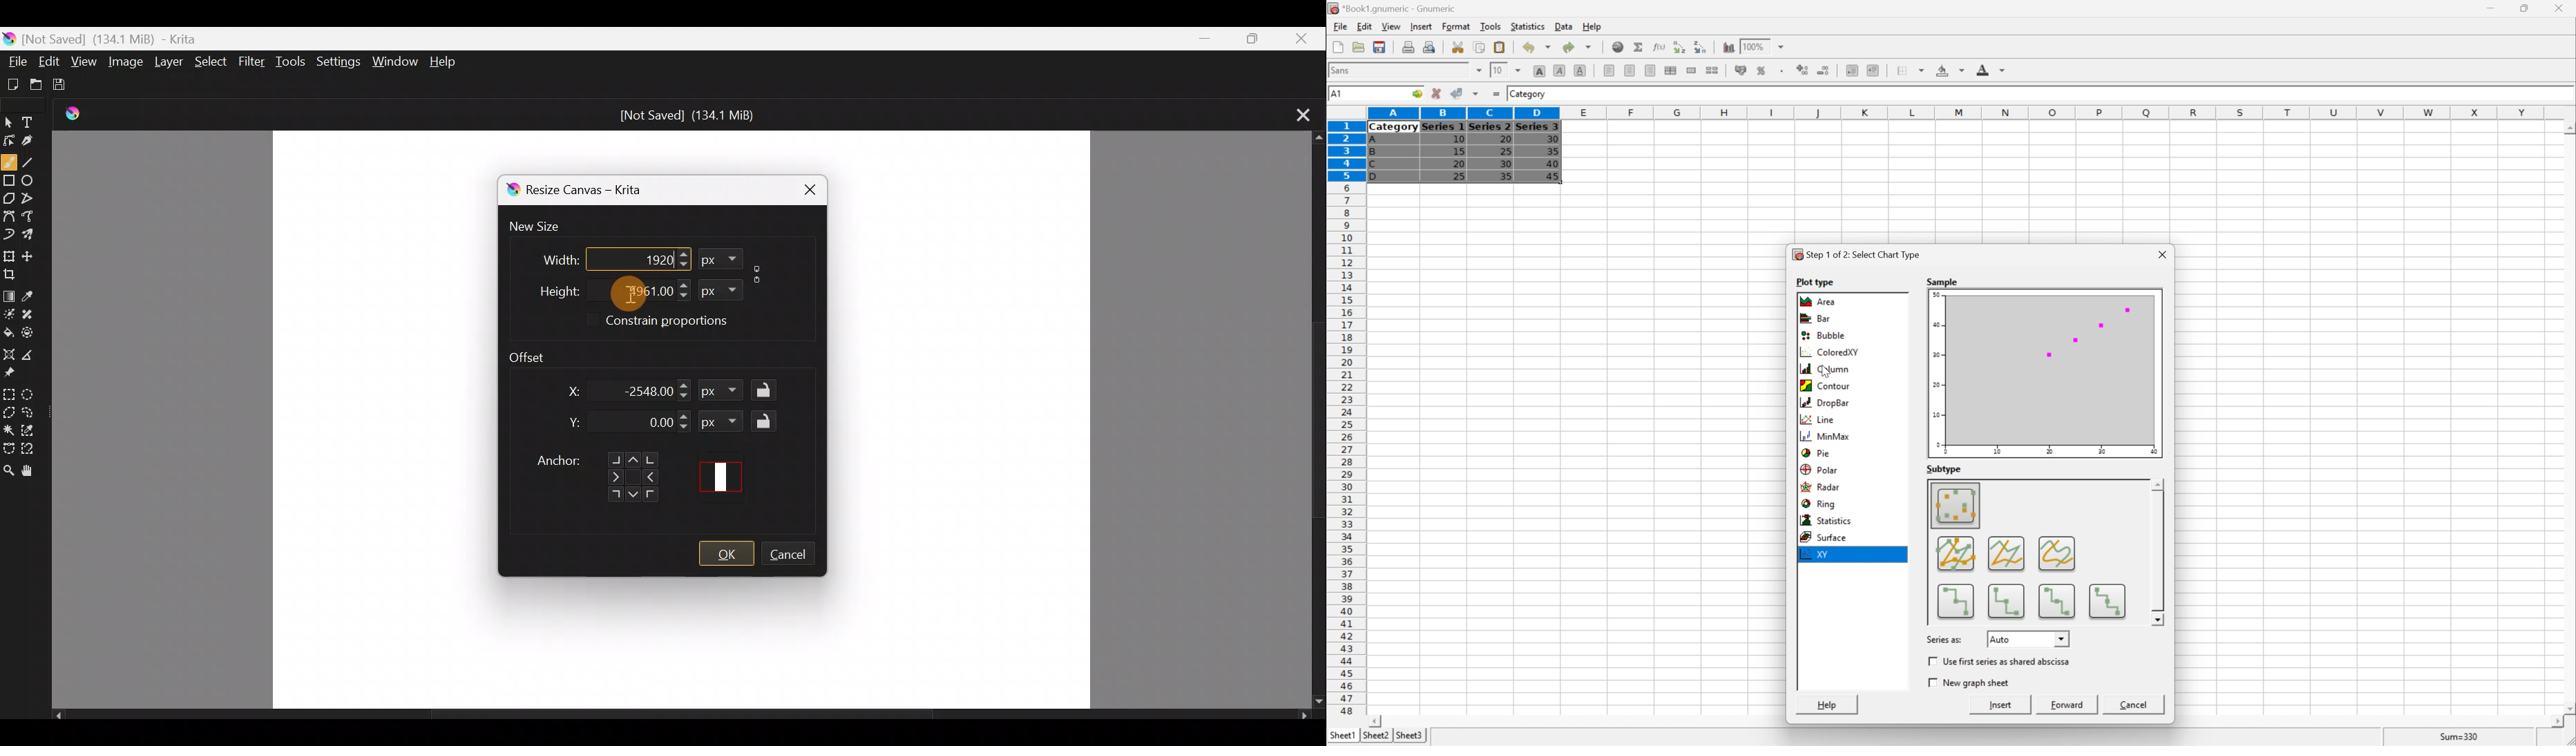 The height and width of the screenshot is (756, 2576). Describe the element at coordinates (1541, 174) in the screenshot. I see `Cursor` at that location.